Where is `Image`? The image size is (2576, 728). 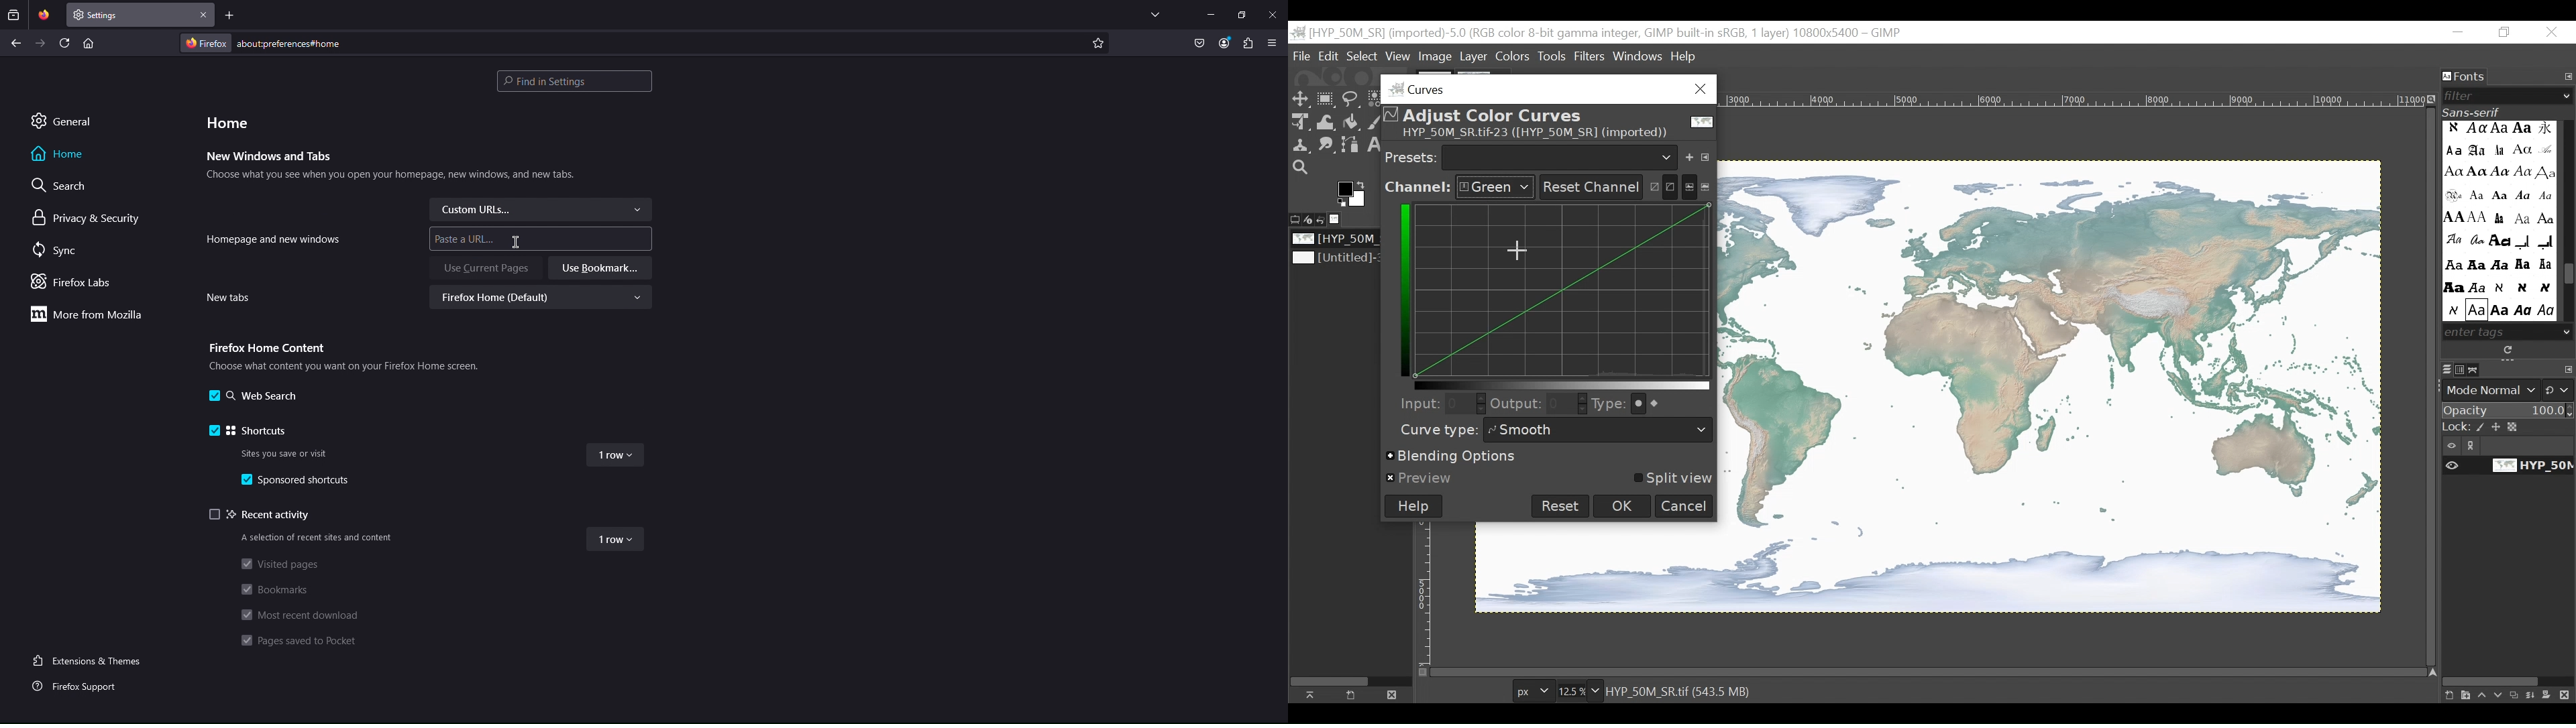
Image is located at coordinates (1337, 259).